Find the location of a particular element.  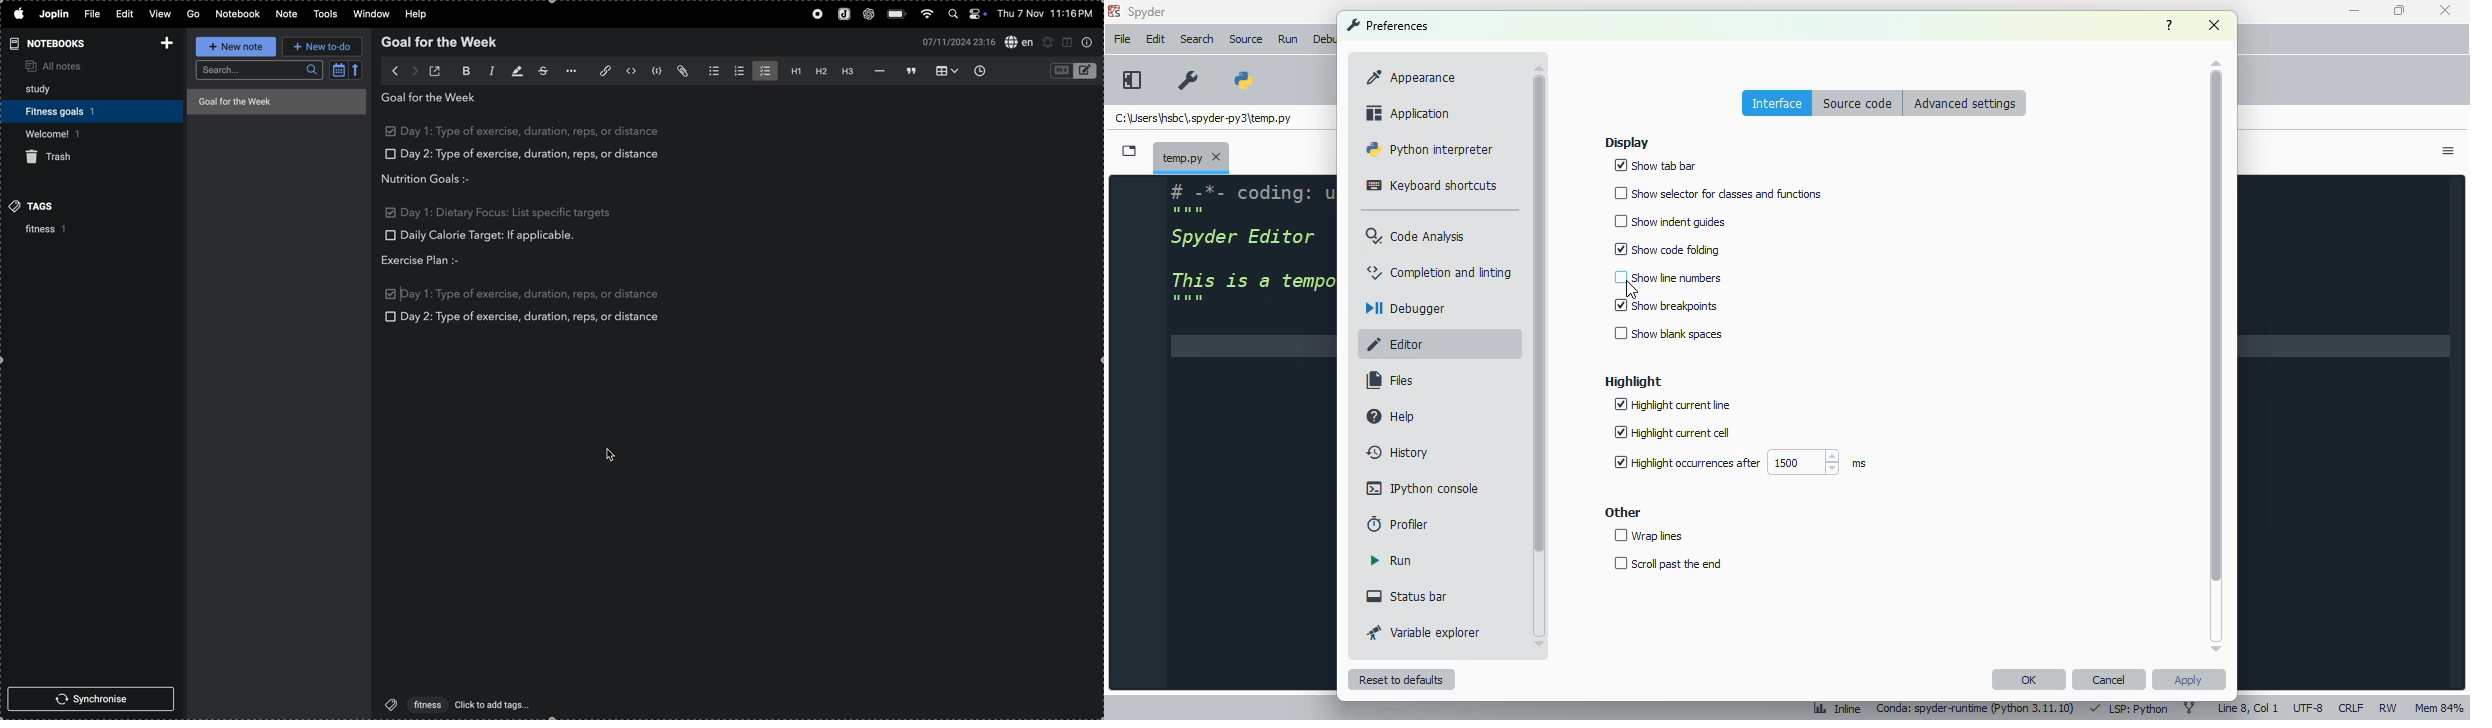

heading 2 is located at coordinates (819, 71).